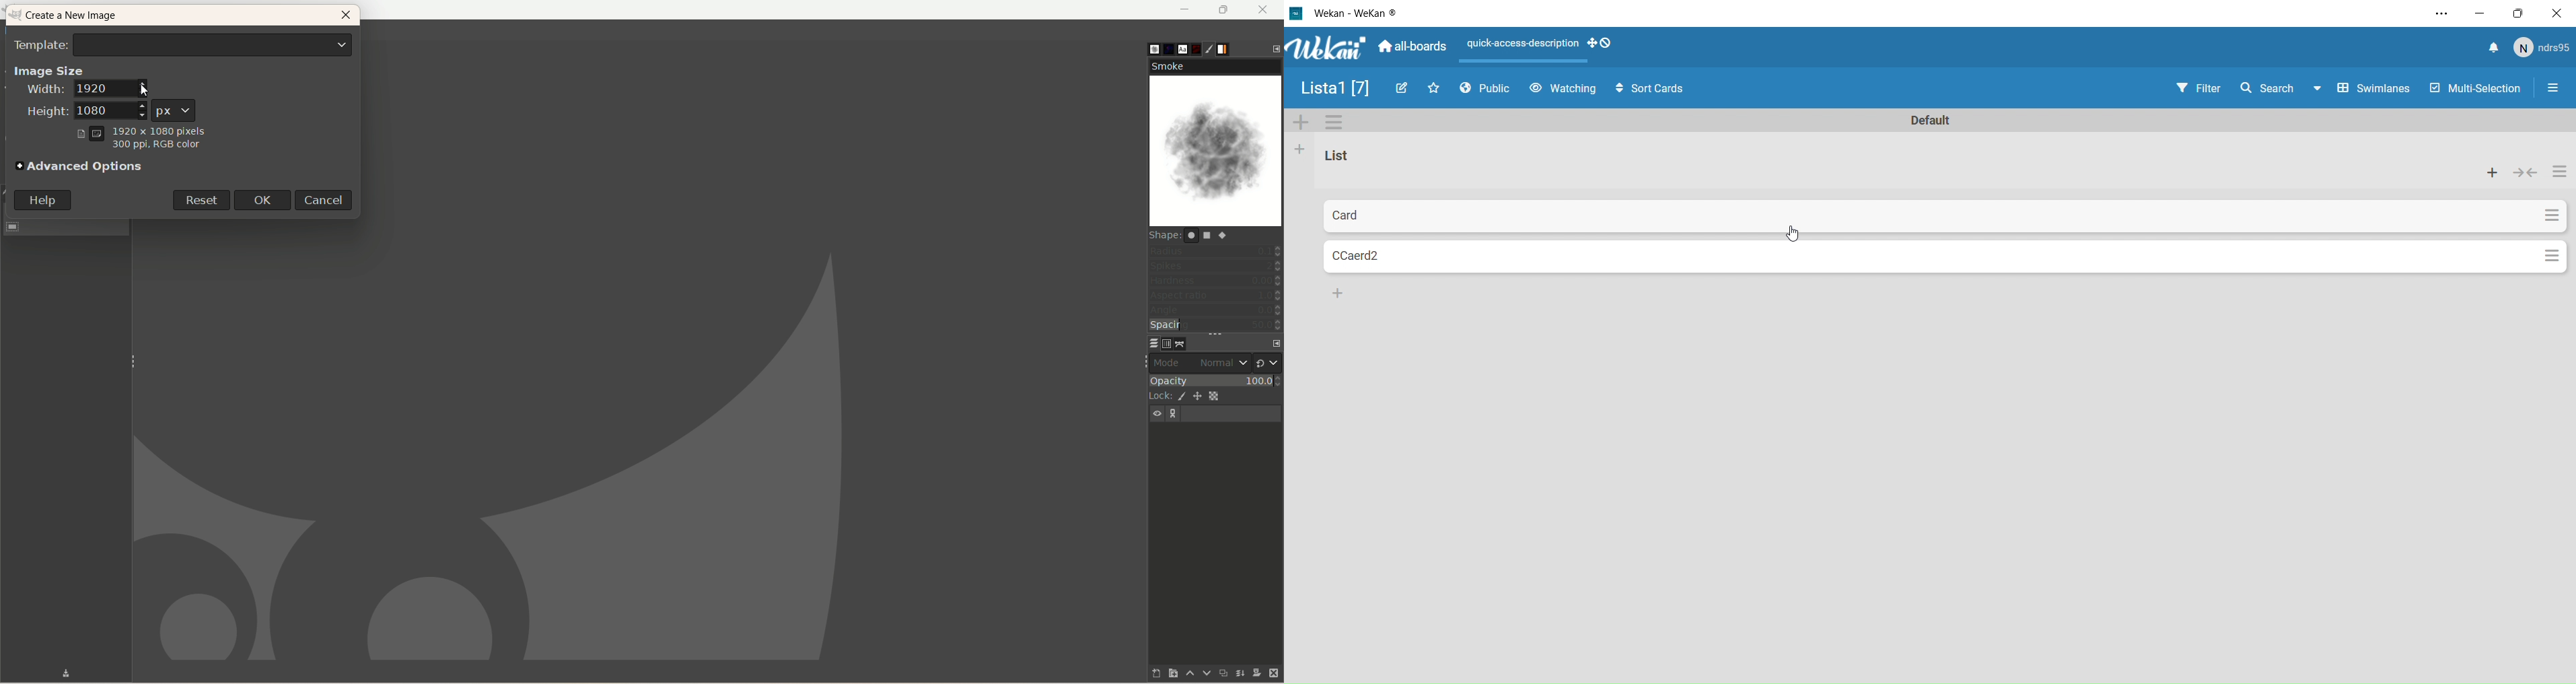 The width and height of the screenshot is (2576, 700). I want to click on template, so click(184, 44).